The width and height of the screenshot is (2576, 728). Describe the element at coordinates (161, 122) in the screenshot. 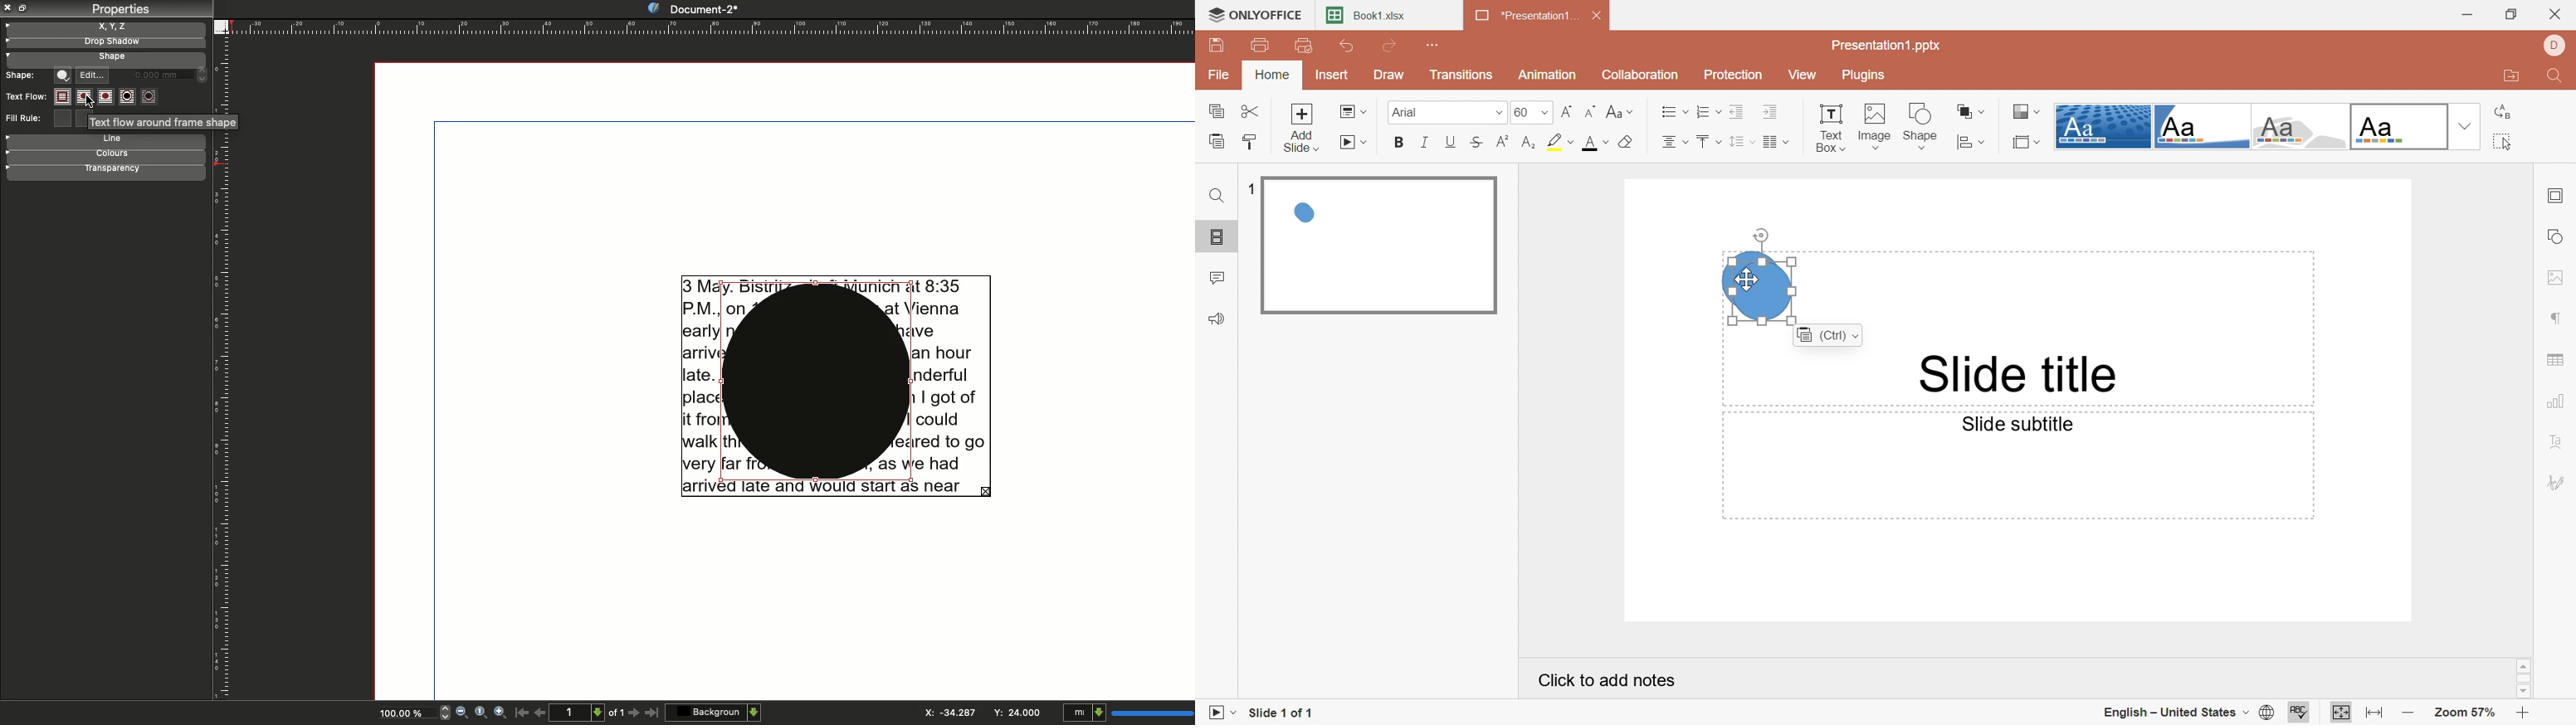

I see `Text flow around frame shape` at that location.